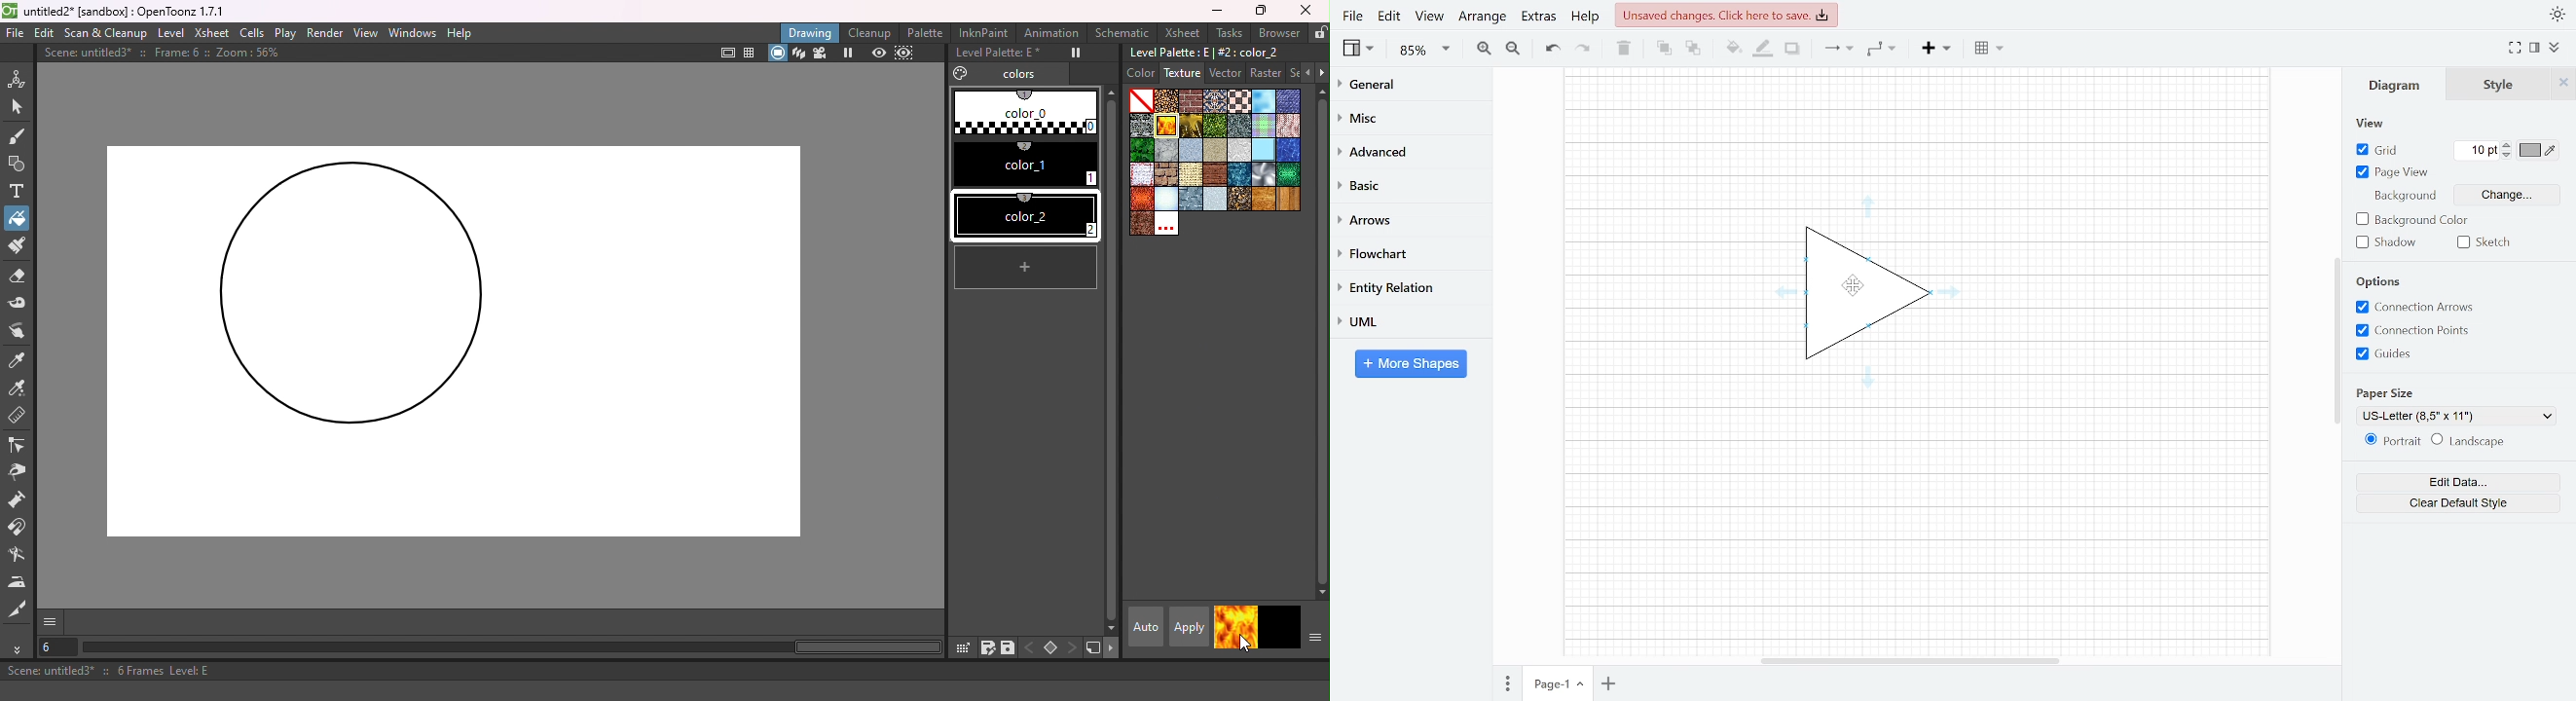 The image size is (2576, 728). Describe the element at coordinates (18, 444) in the screenshot. I see `Control point editor tool` at that location.